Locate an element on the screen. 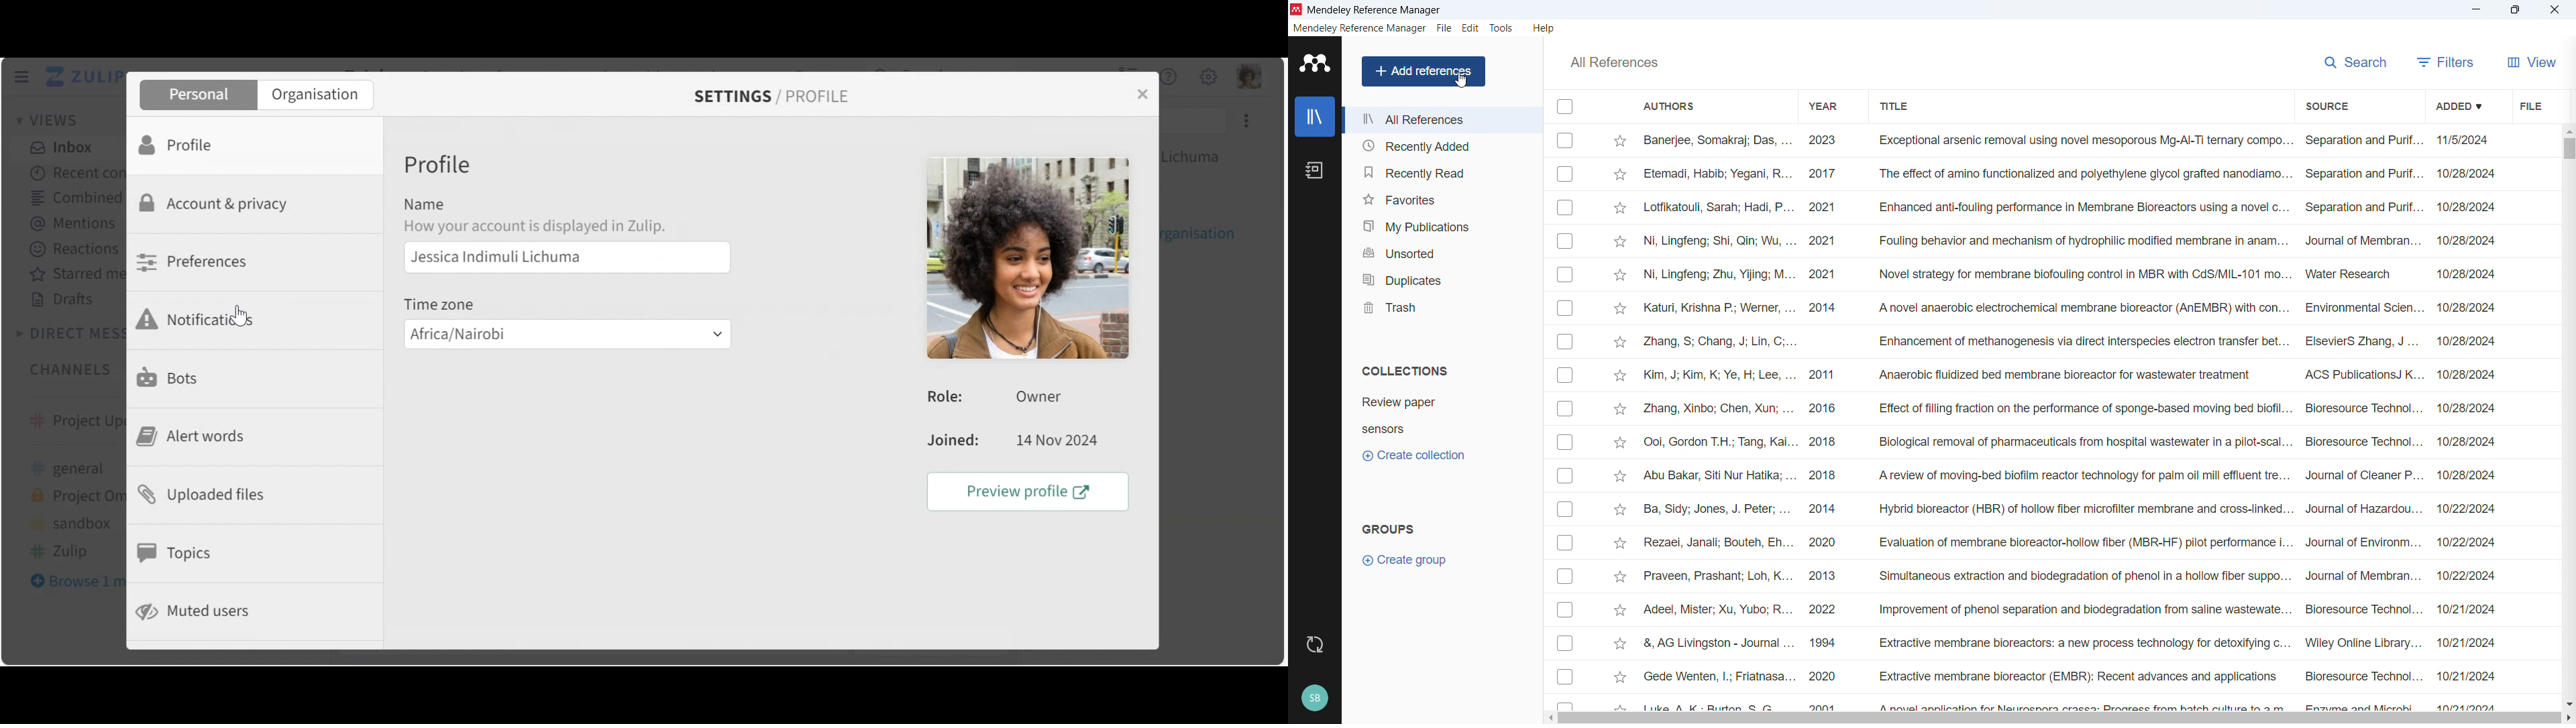 The width and height of the screenshot is (2576, 728). Preview profile is located at coordinates (1032, 492).